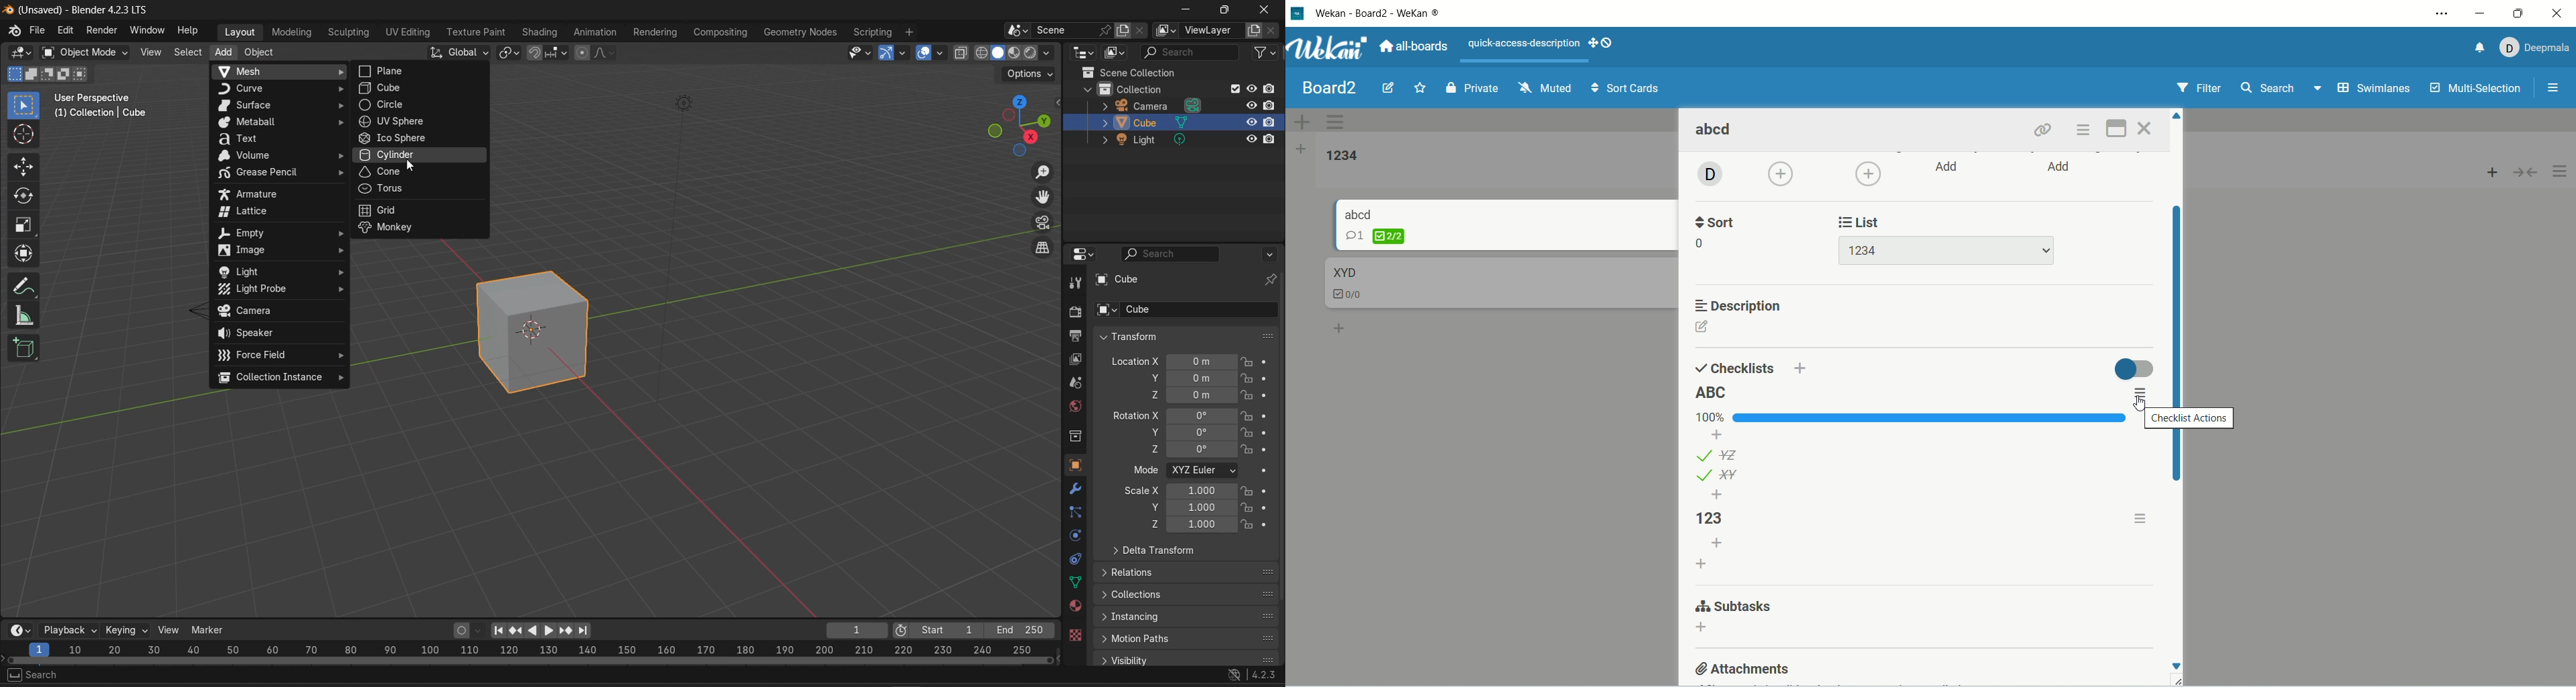 The image size is (2576, 700). Describe the element at coordinates (1150, 550) in the screenshot. I see `delta transform` at that location.